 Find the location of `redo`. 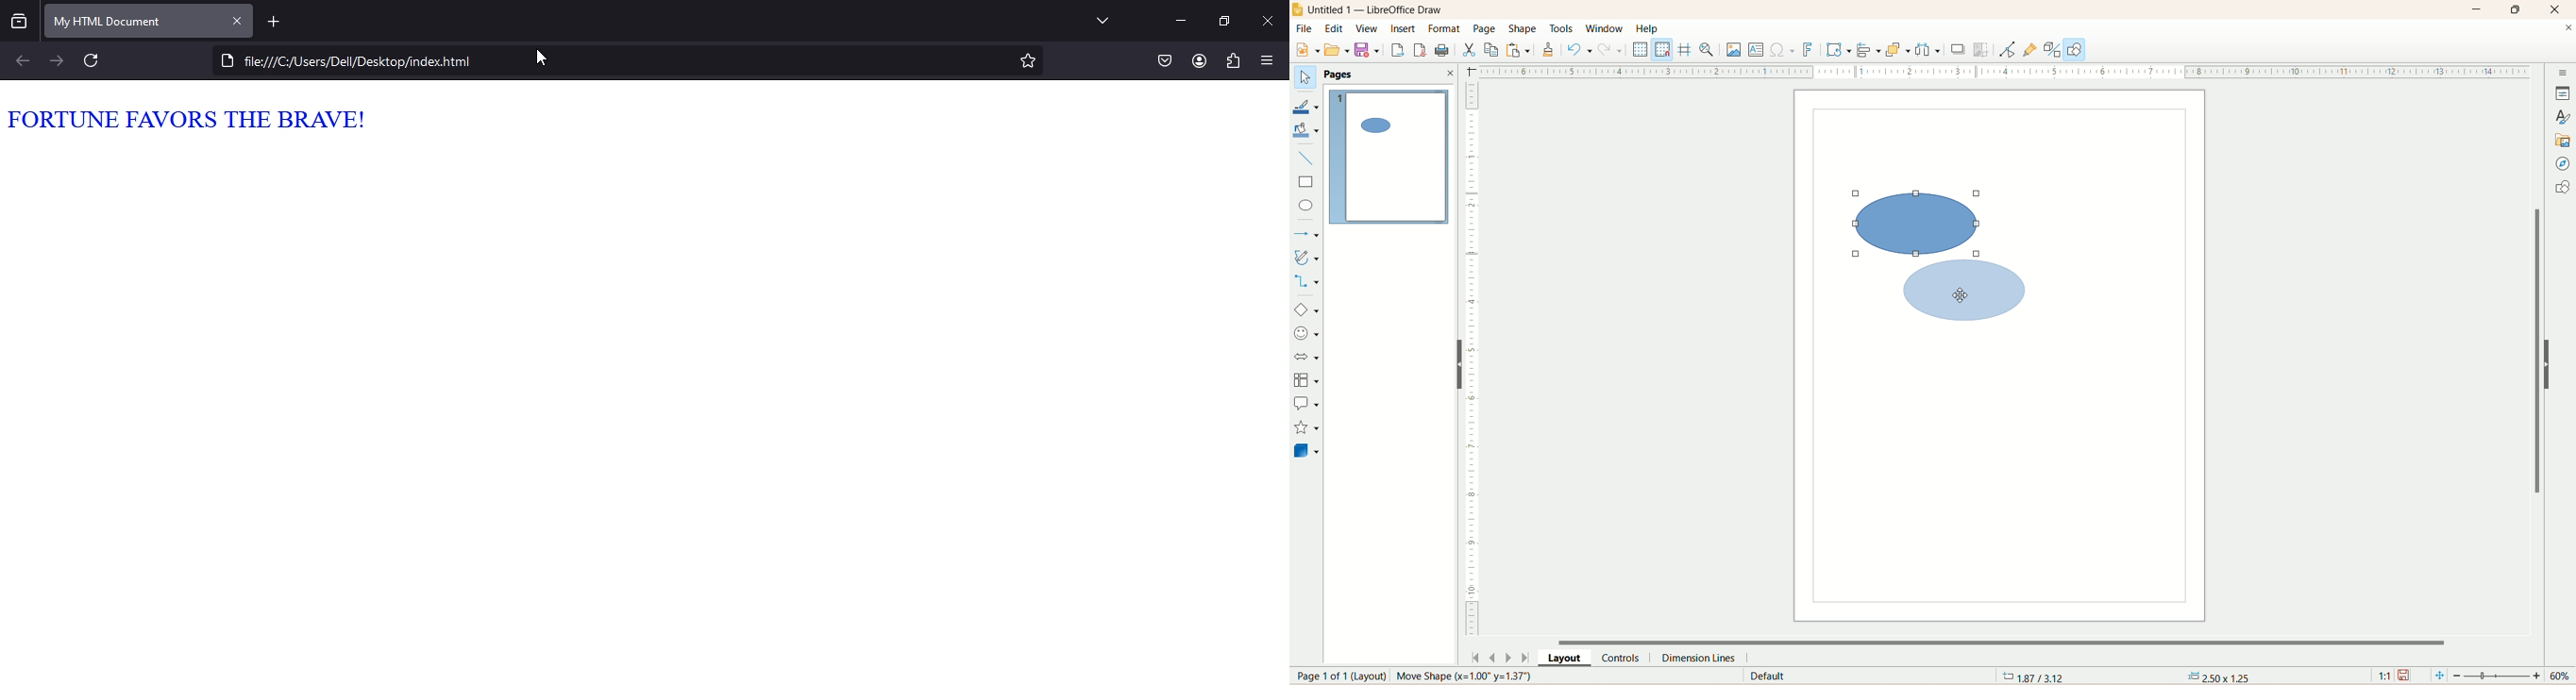

redo is located at coordinates (1613, 51).